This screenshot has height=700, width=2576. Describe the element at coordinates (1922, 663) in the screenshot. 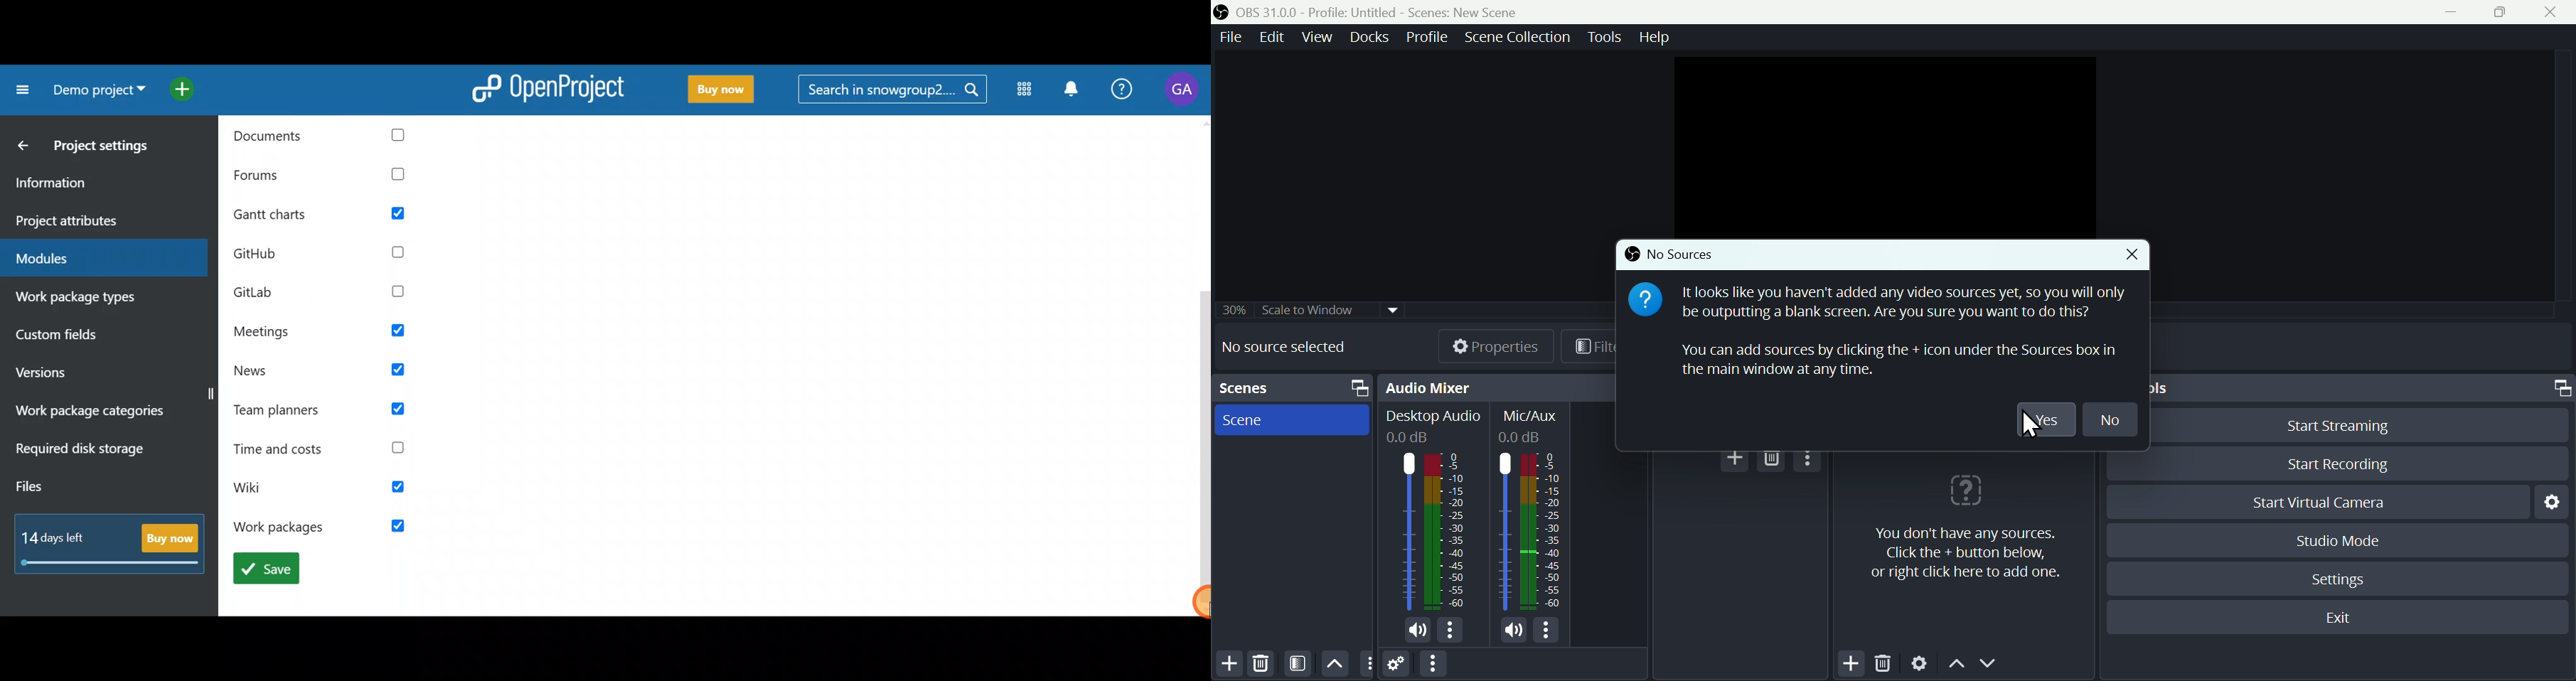

I see `Settings` at that location.